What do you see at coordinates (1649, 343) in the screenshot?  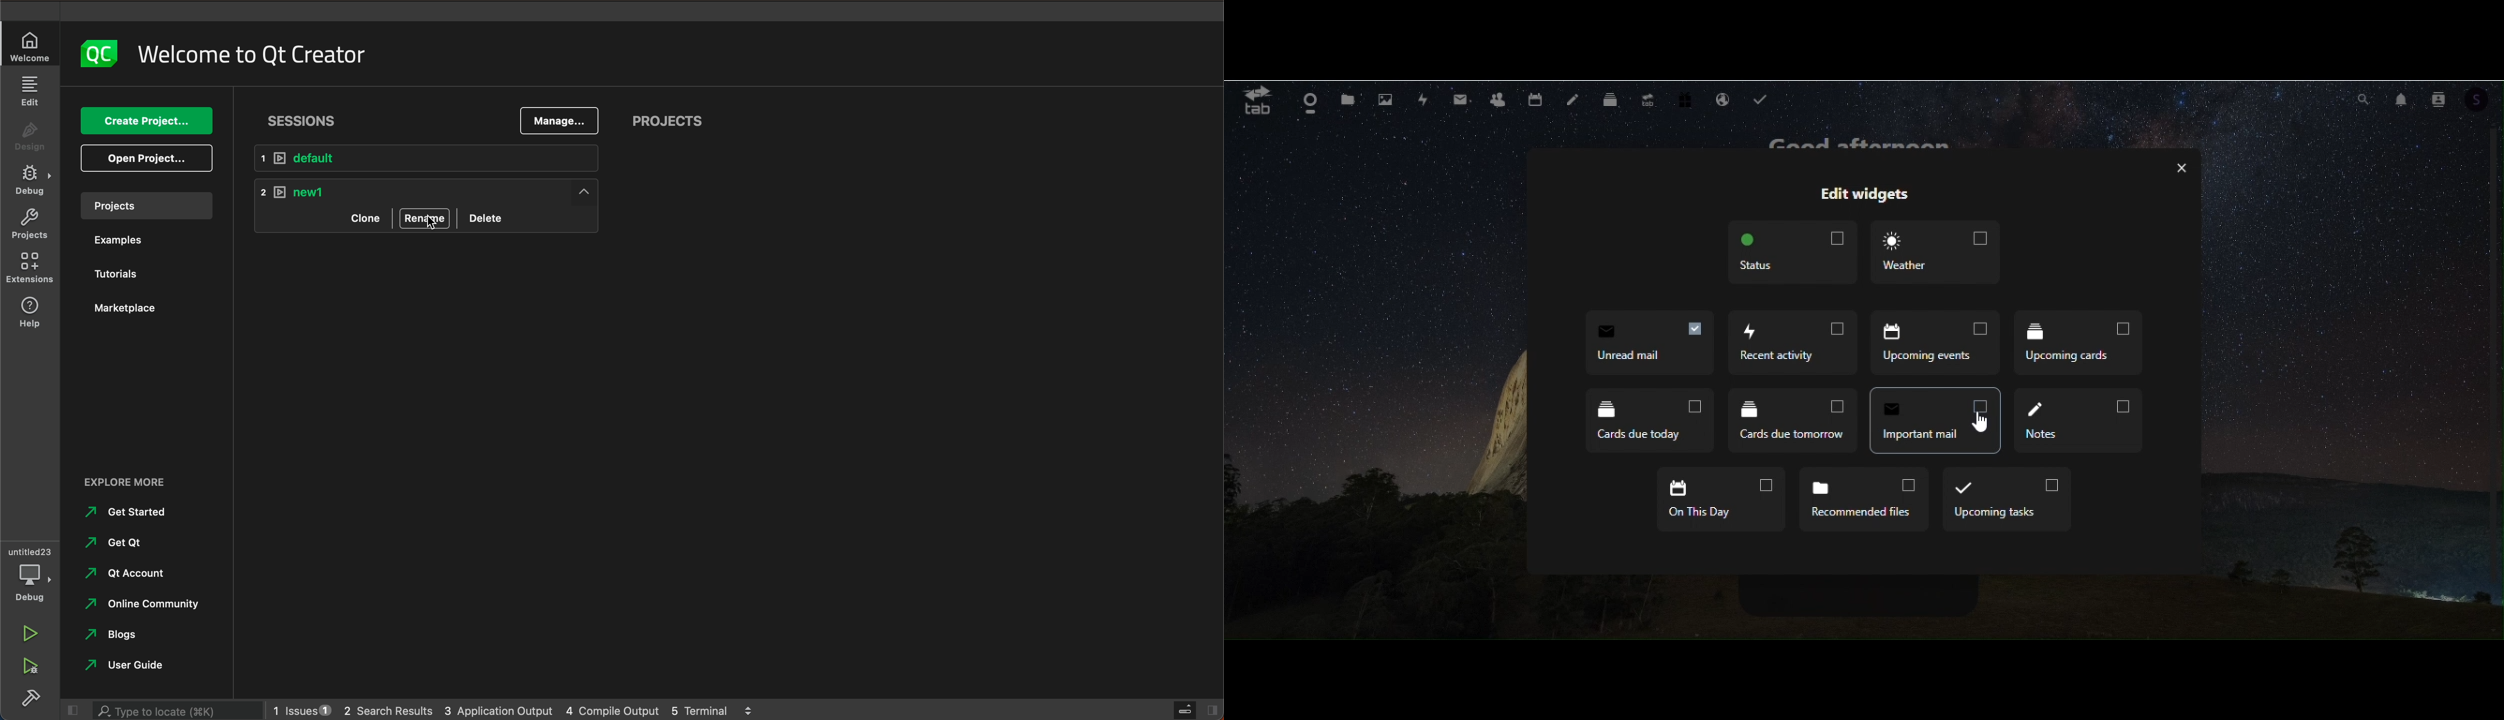 I see `unread mail enabled` at bounding box center [1649, 343].